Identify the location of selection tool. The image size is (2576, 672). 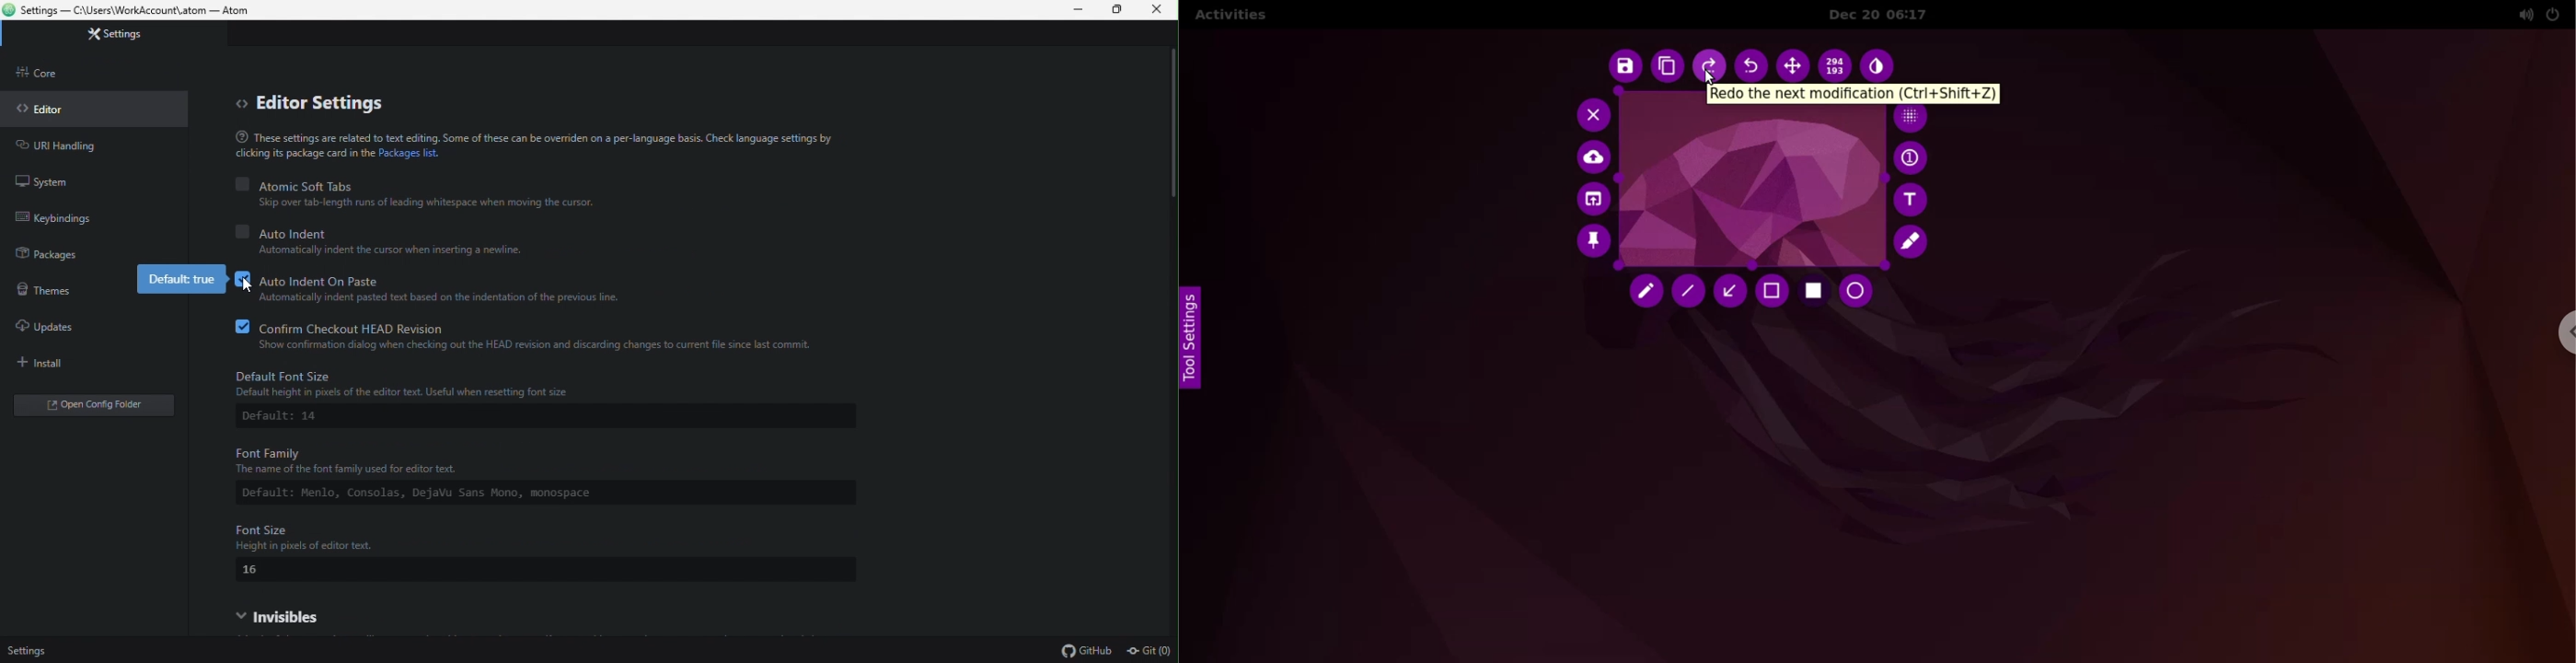
(1773, 292).